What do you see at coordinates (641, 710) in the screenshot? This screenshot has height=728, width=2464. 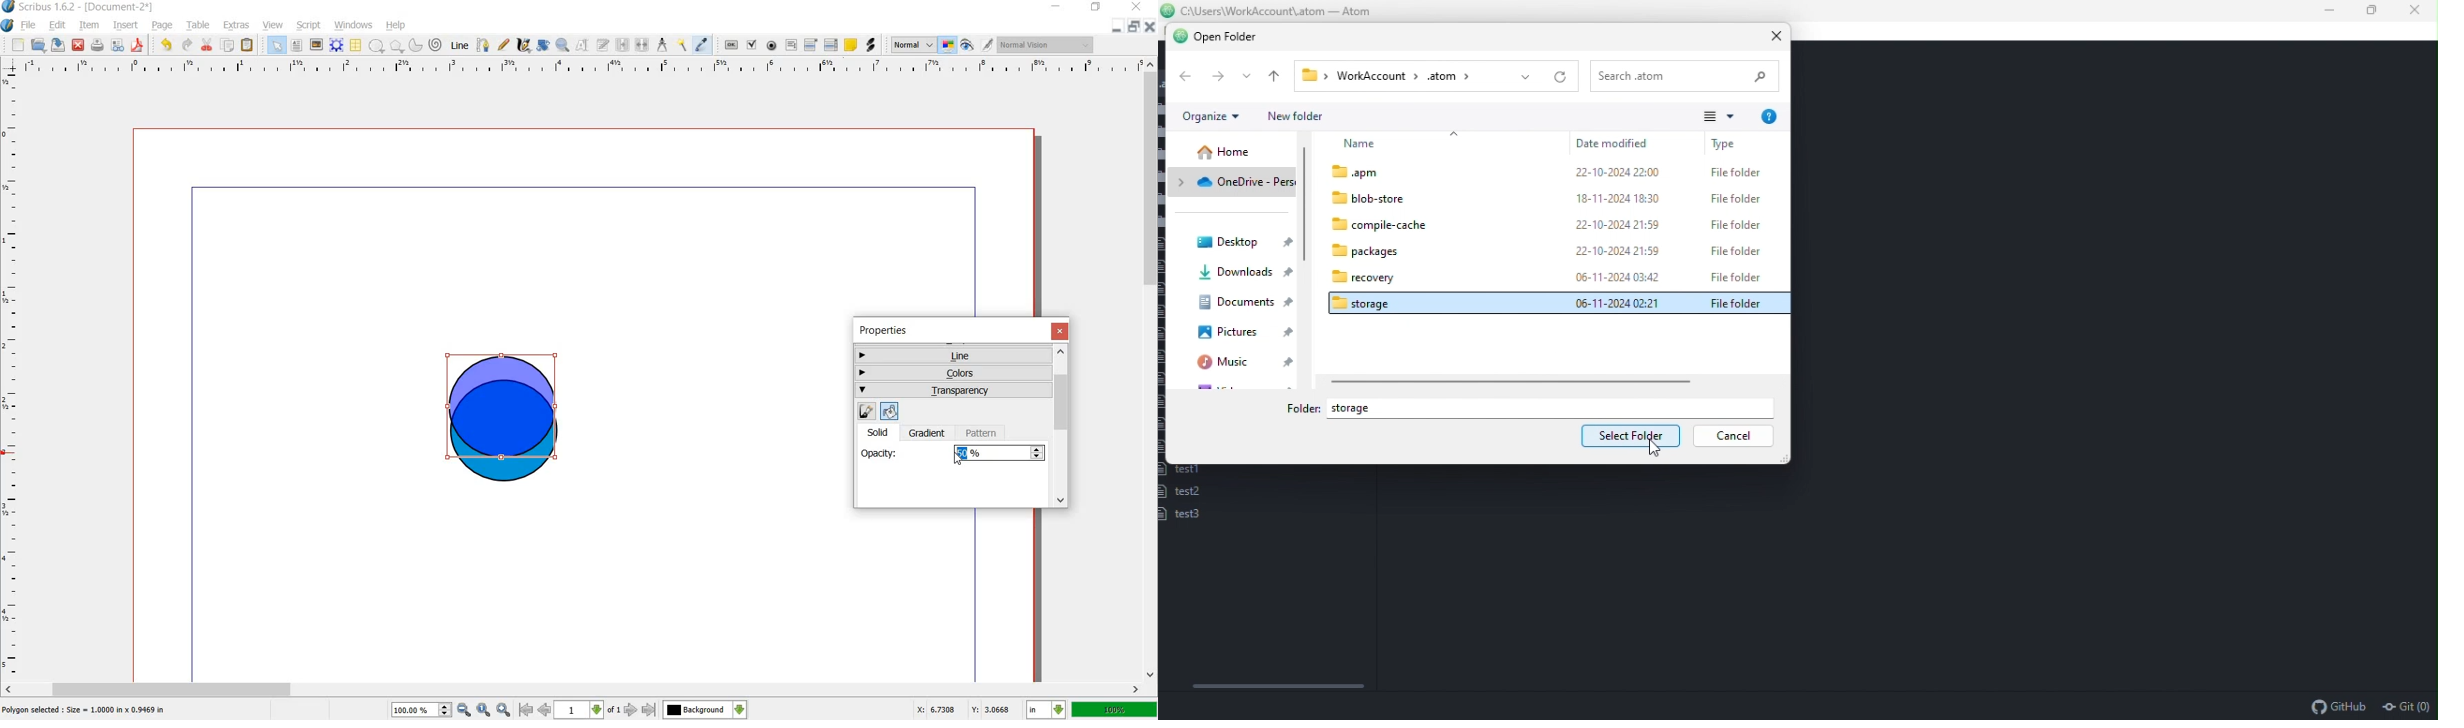 I see `go to next or last page` at bounding box center [641, 710].